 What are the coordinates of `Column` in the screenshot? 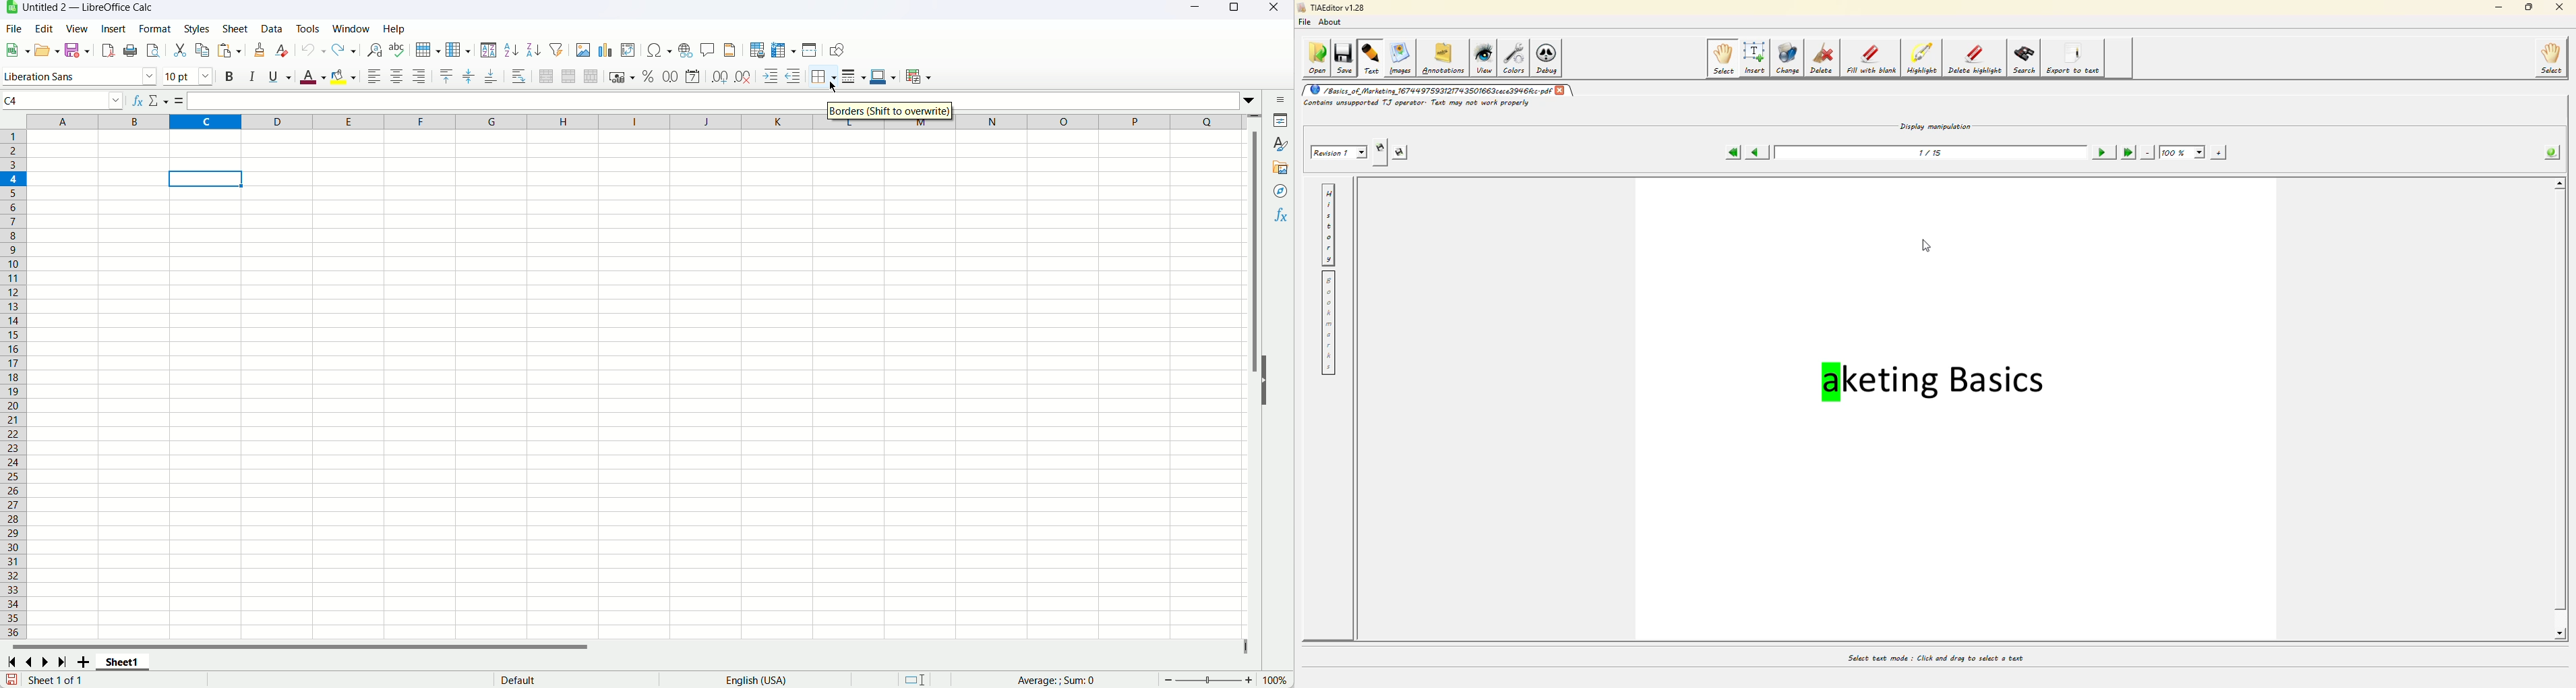 It's located at (458, 50).